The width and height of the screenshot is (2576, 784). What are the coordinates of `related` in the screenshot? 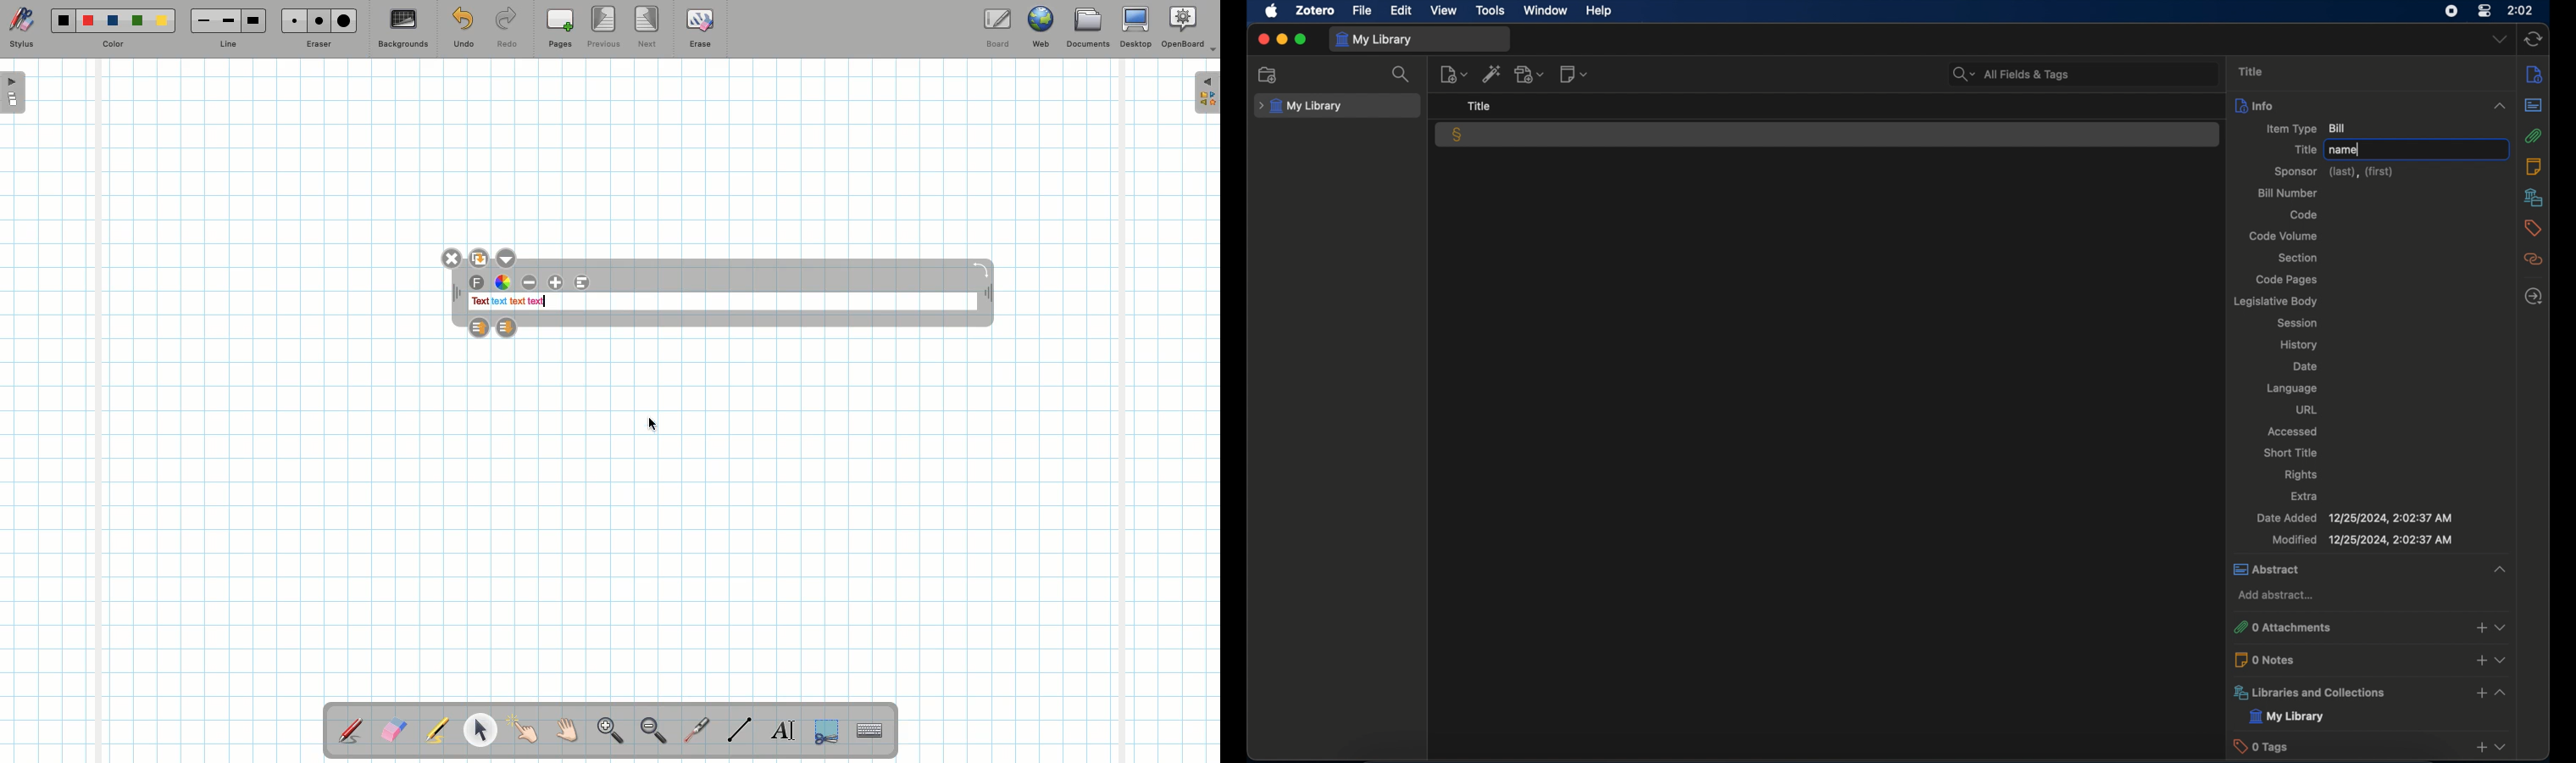 It's located at (2532, 259).